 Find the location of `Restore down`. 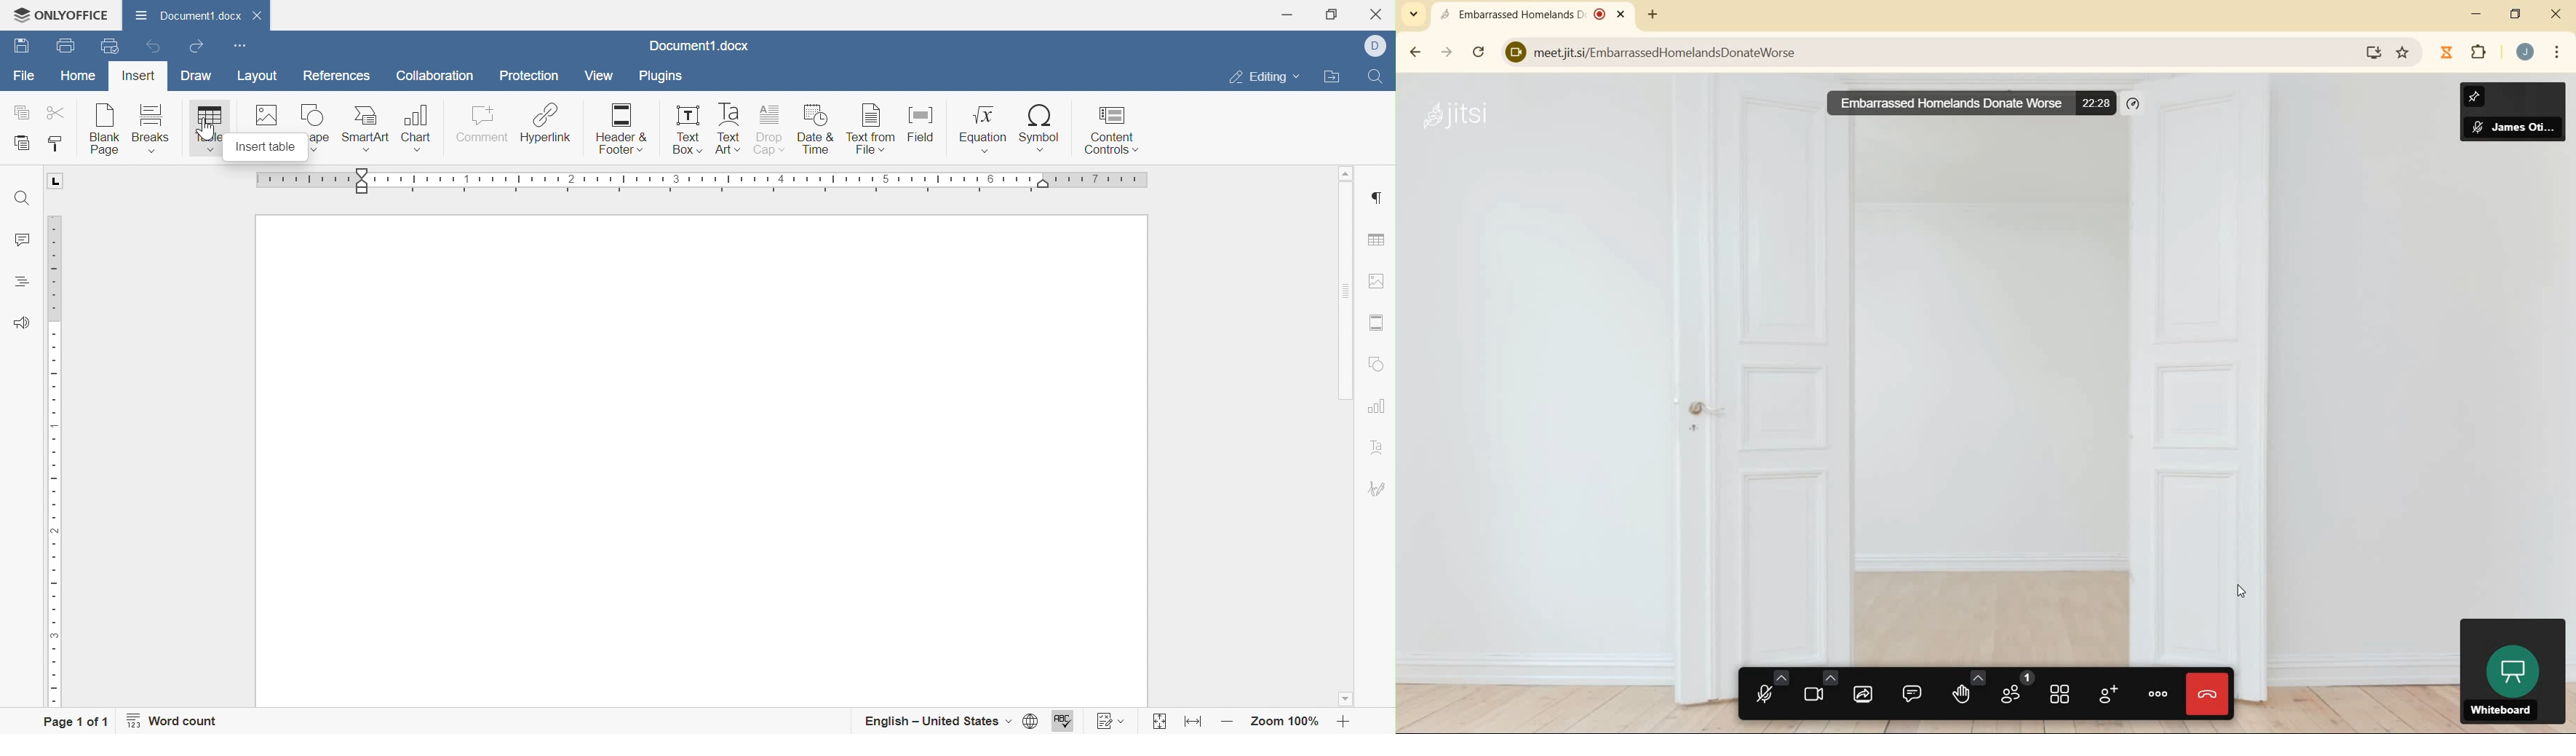

Restore down is located at coordinates (1331, 15).